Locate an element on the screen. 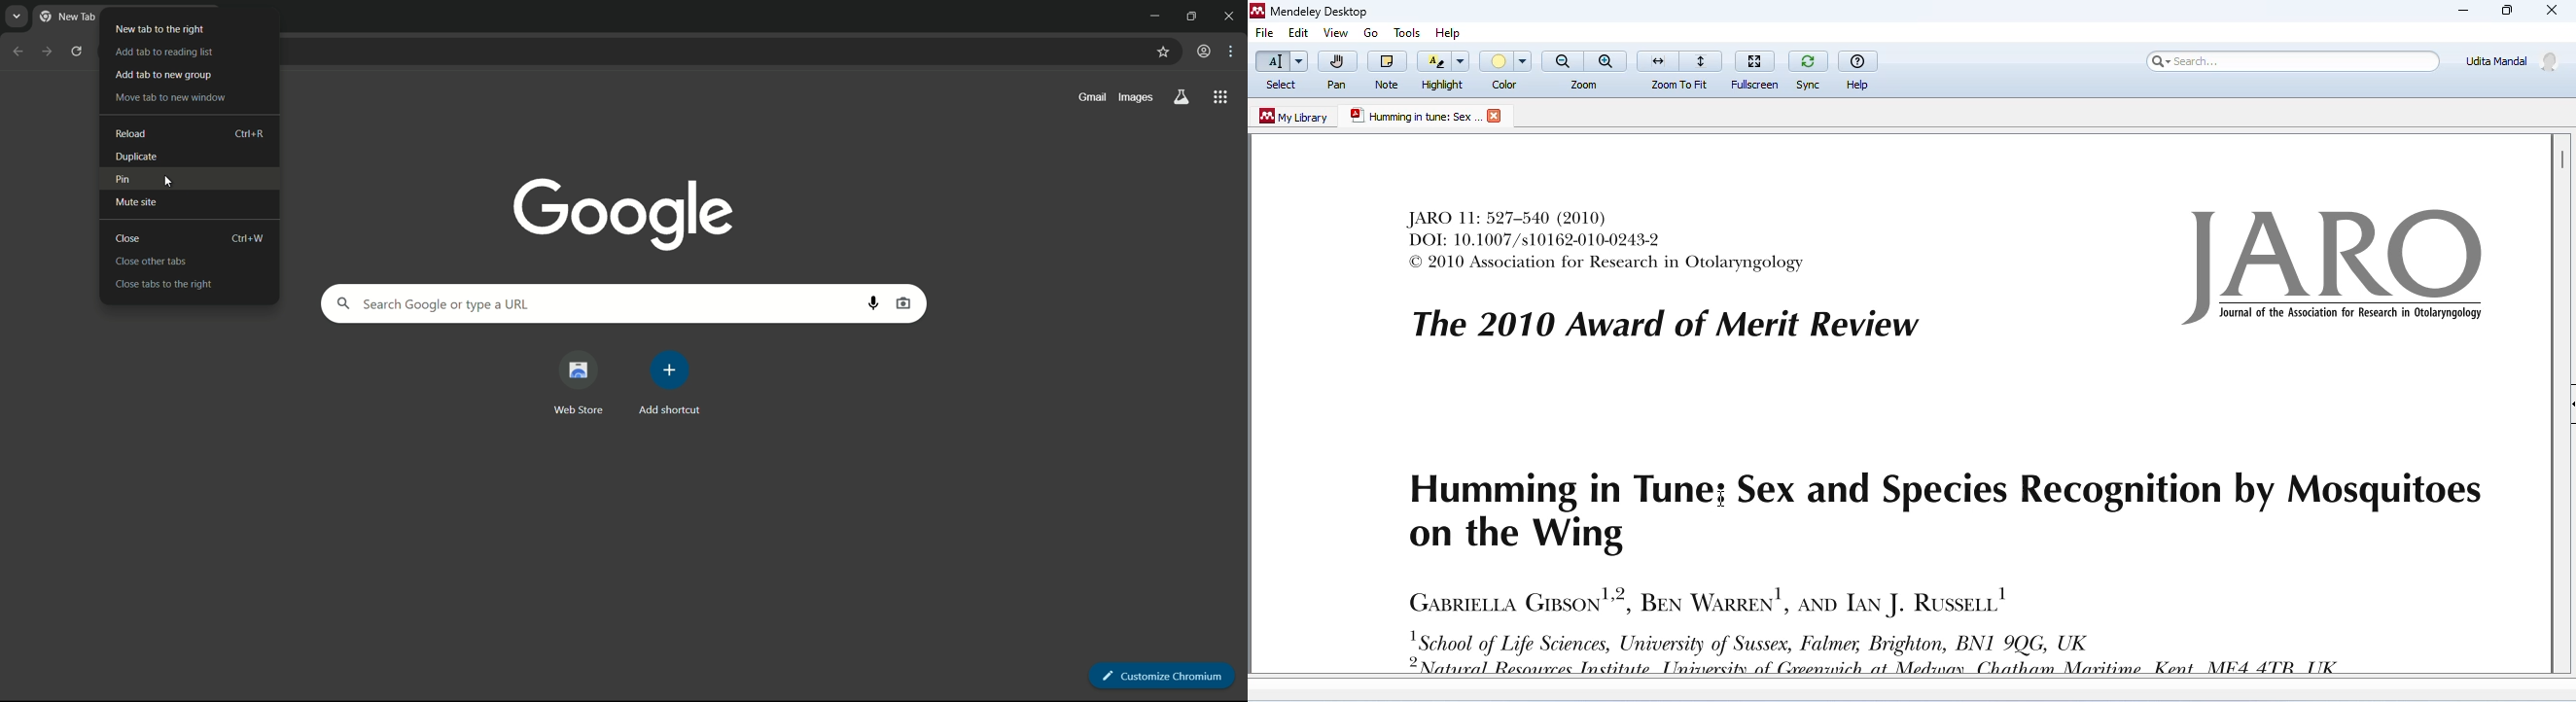  zoom is located at coordinates (1585, 69).